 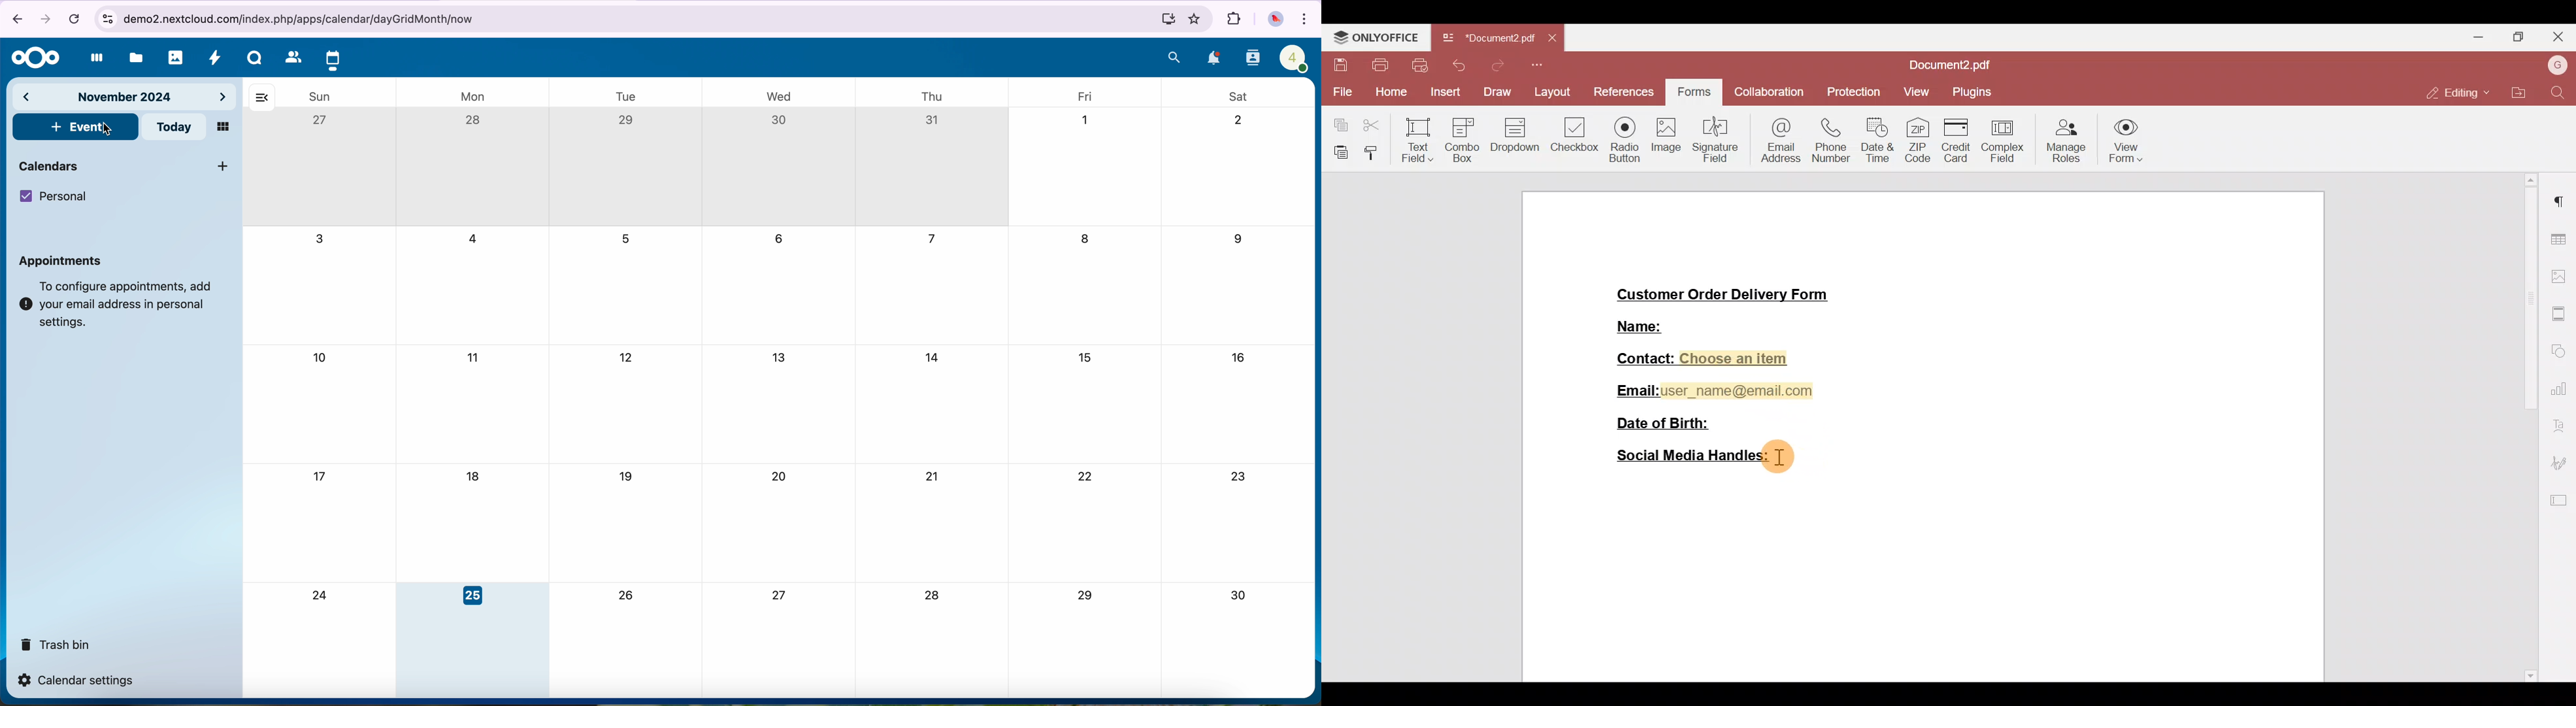 I want to click on 27, so click(x=781, y=595).